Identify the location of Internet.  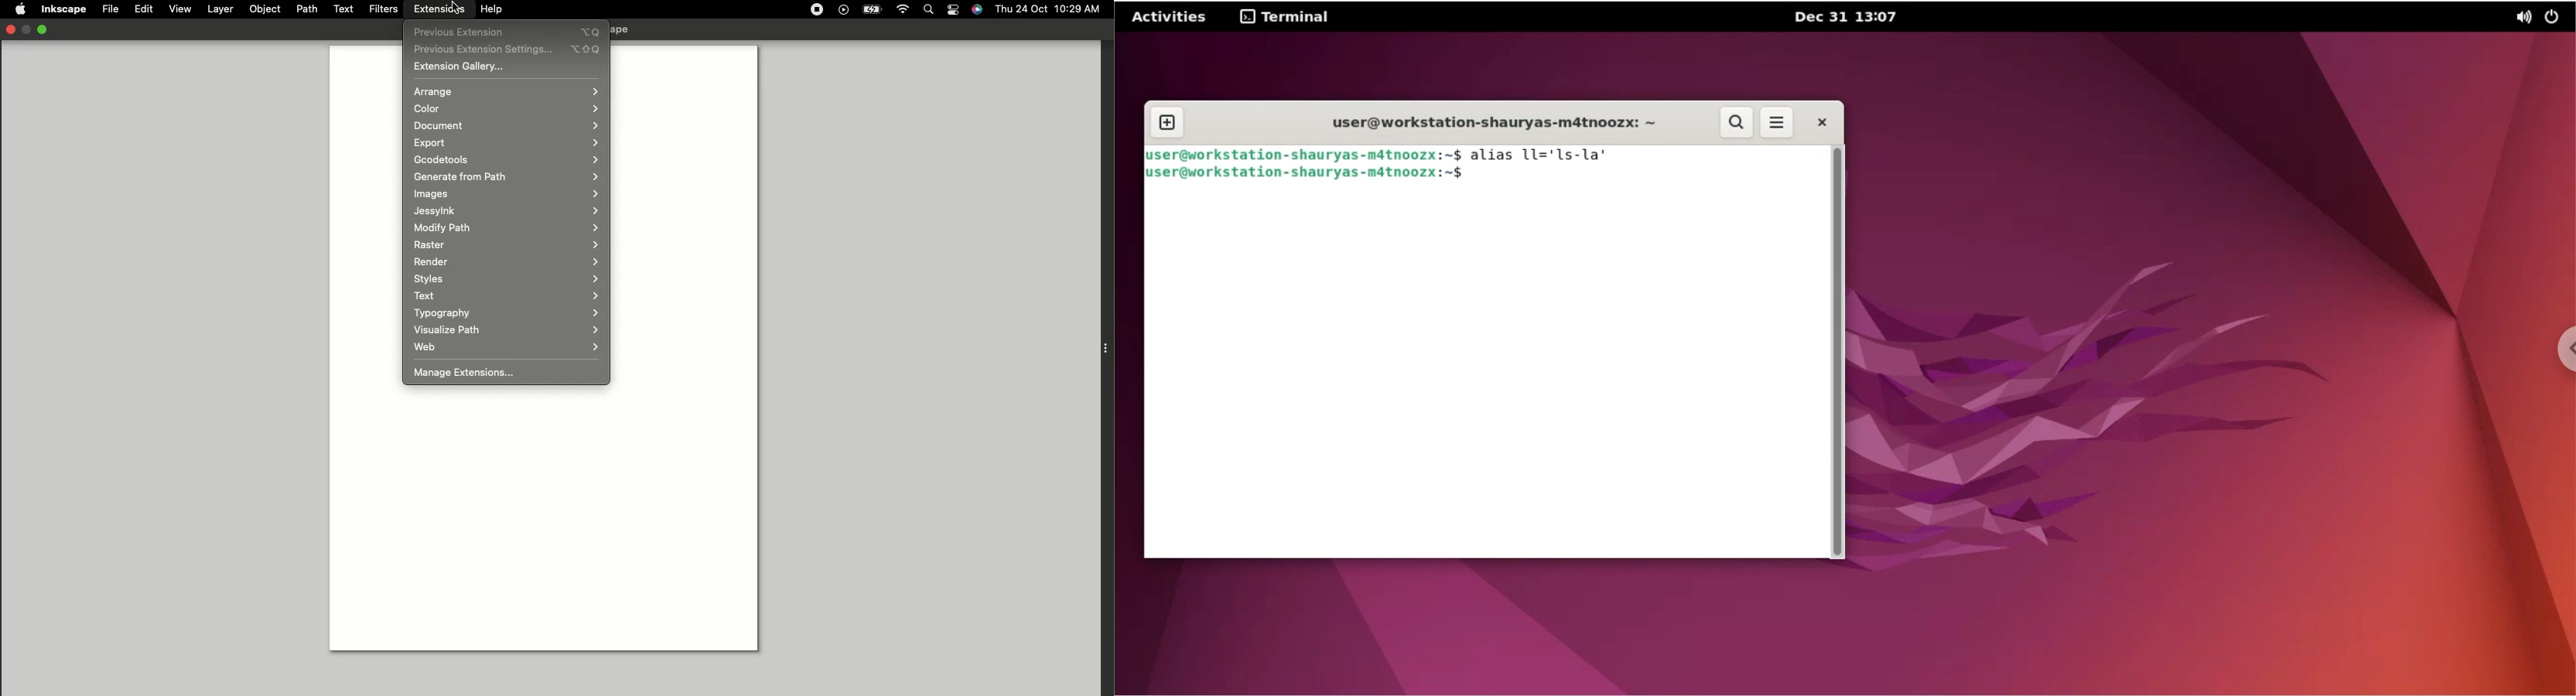
(900, 9).